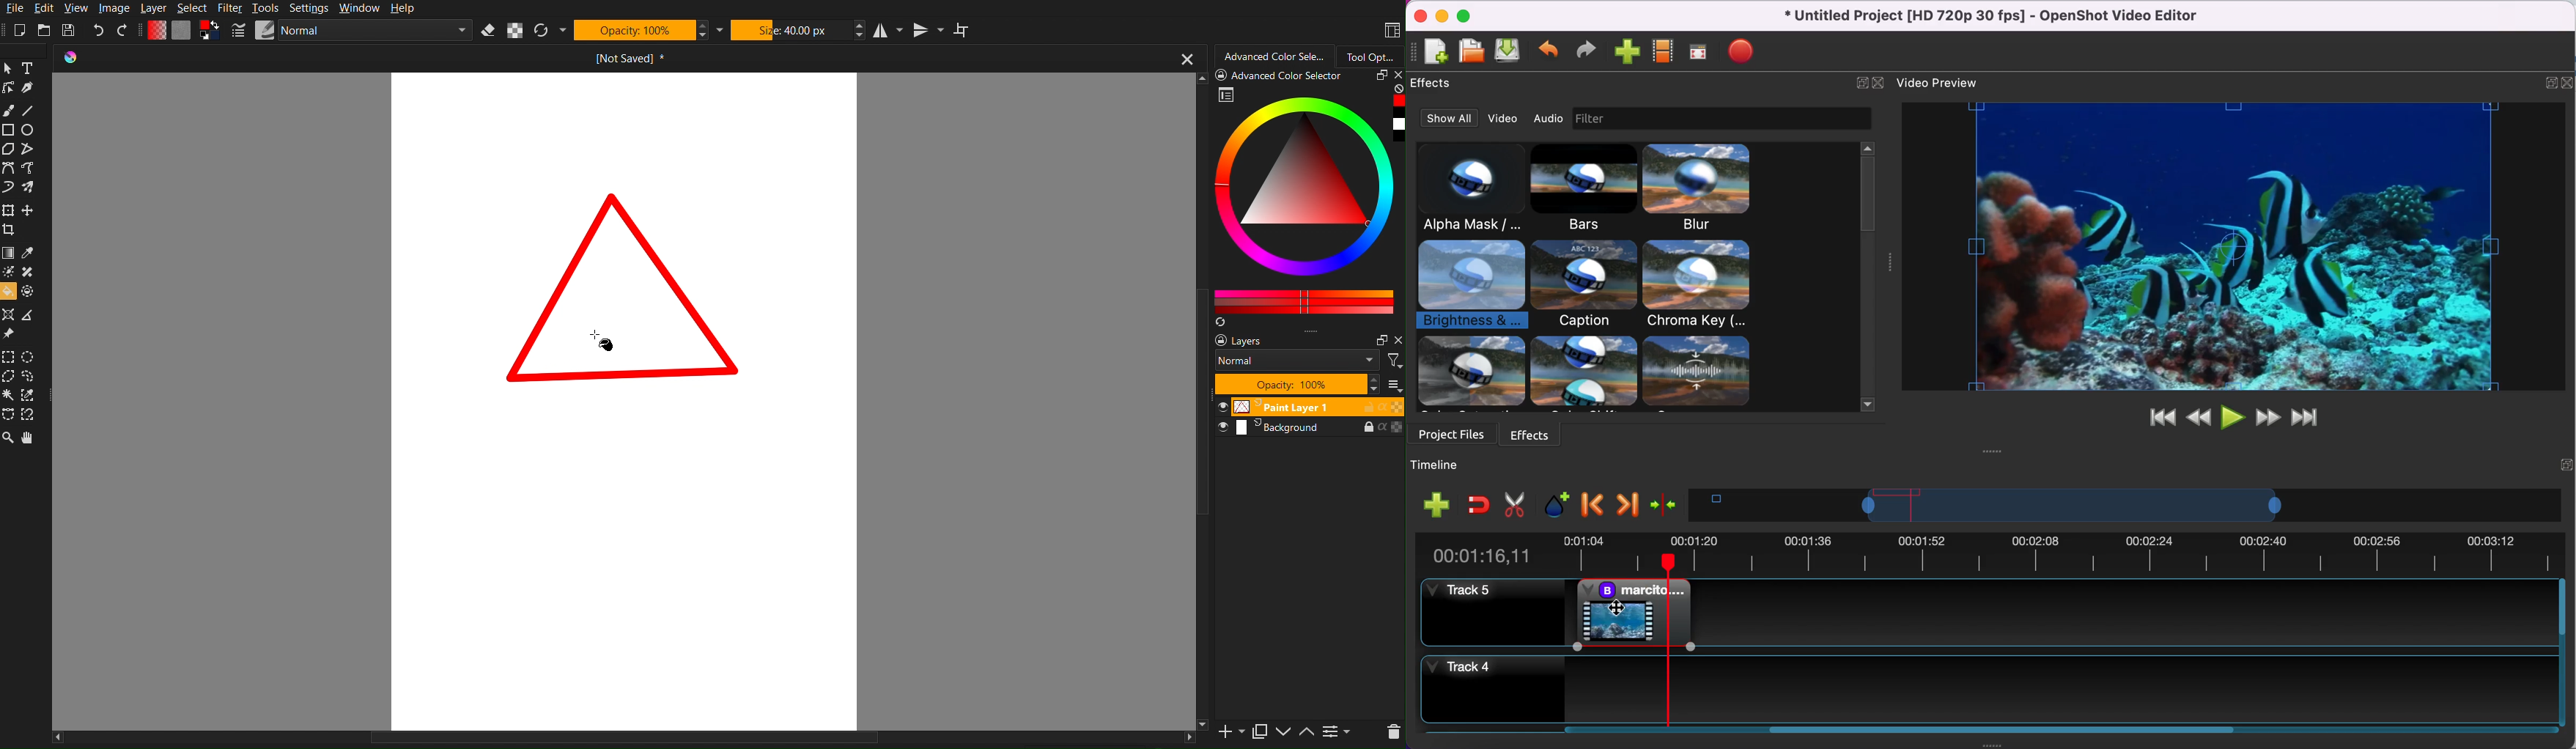  I want to click on Opacity: 100%, so click(634, 30).